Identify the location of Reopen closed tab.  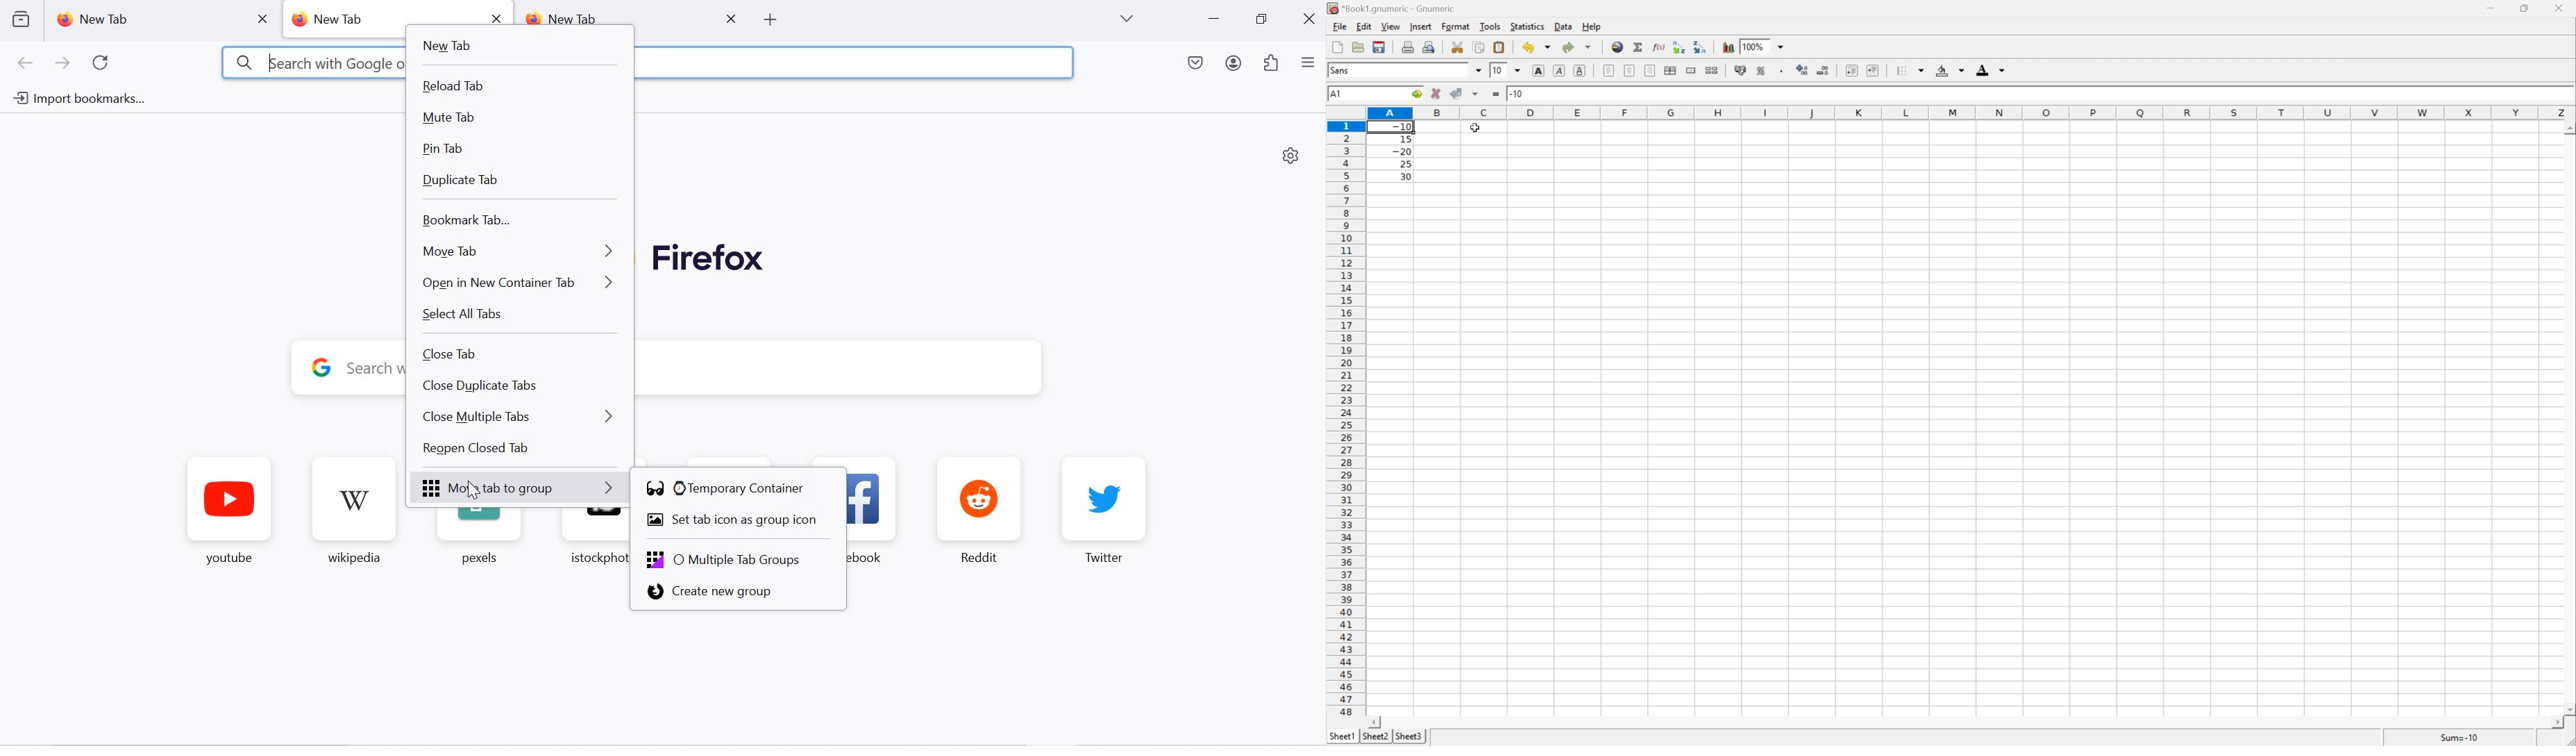
(522, 451).